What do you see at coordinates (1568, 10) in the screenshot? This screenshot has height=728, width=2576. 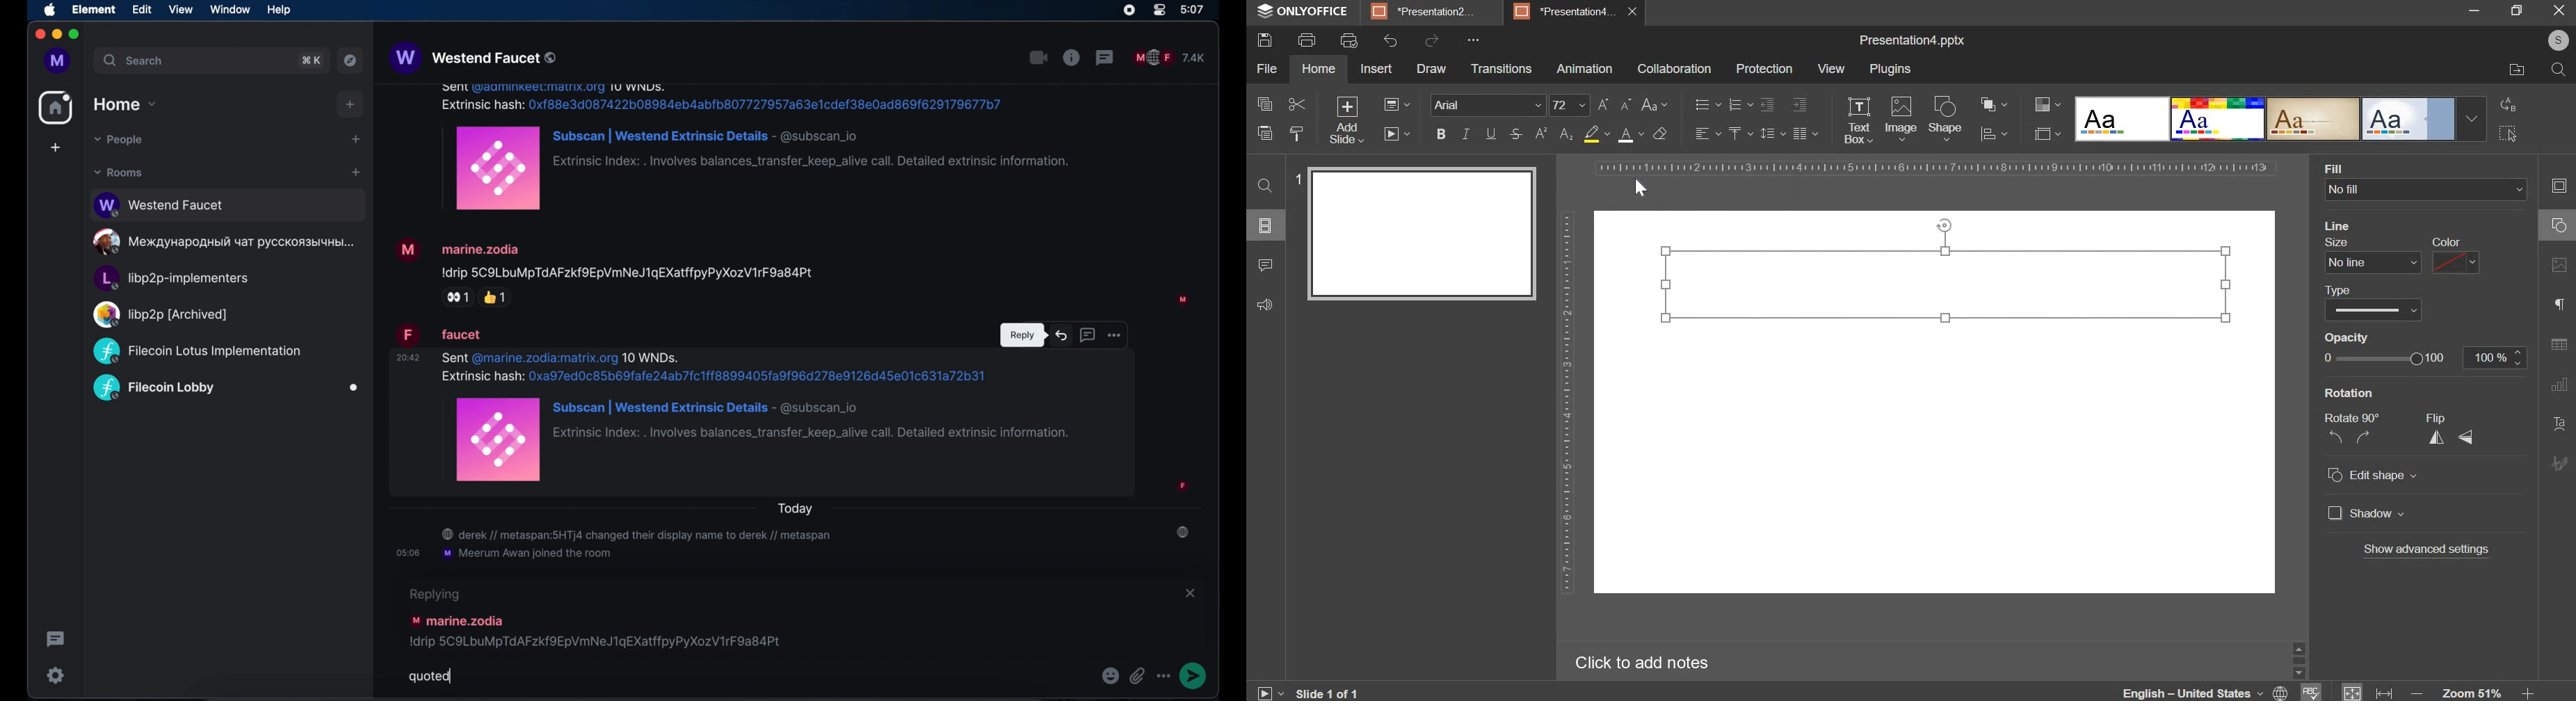 I see `Presentation4` at bounding box center [1568, 10].